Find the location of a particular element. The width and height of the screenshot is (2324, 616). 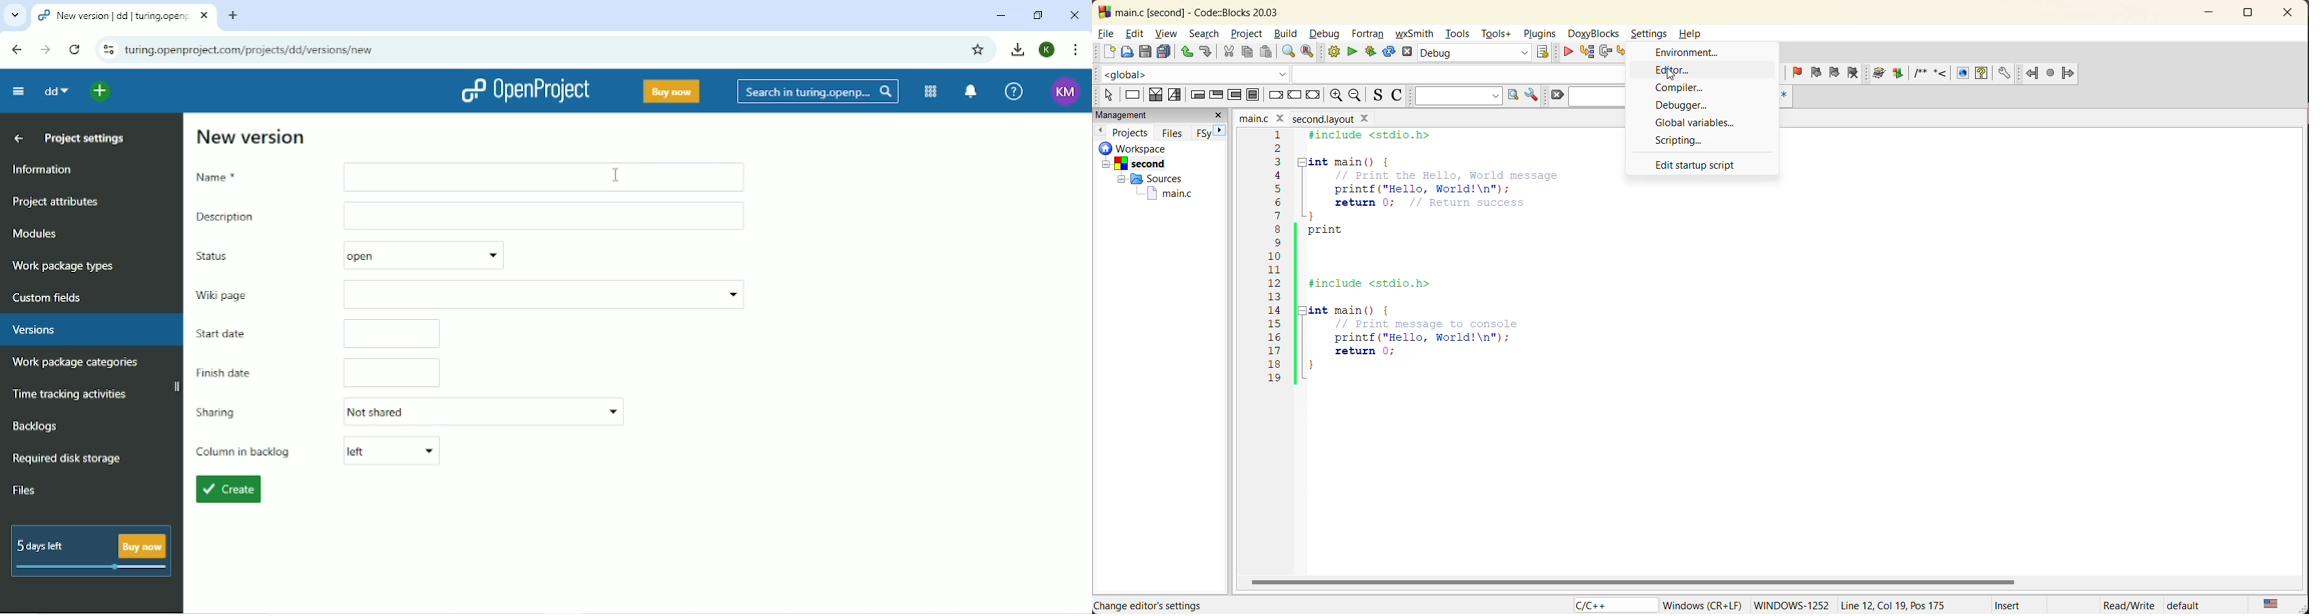

doxyblocks is located at coordinates (1595, 34).